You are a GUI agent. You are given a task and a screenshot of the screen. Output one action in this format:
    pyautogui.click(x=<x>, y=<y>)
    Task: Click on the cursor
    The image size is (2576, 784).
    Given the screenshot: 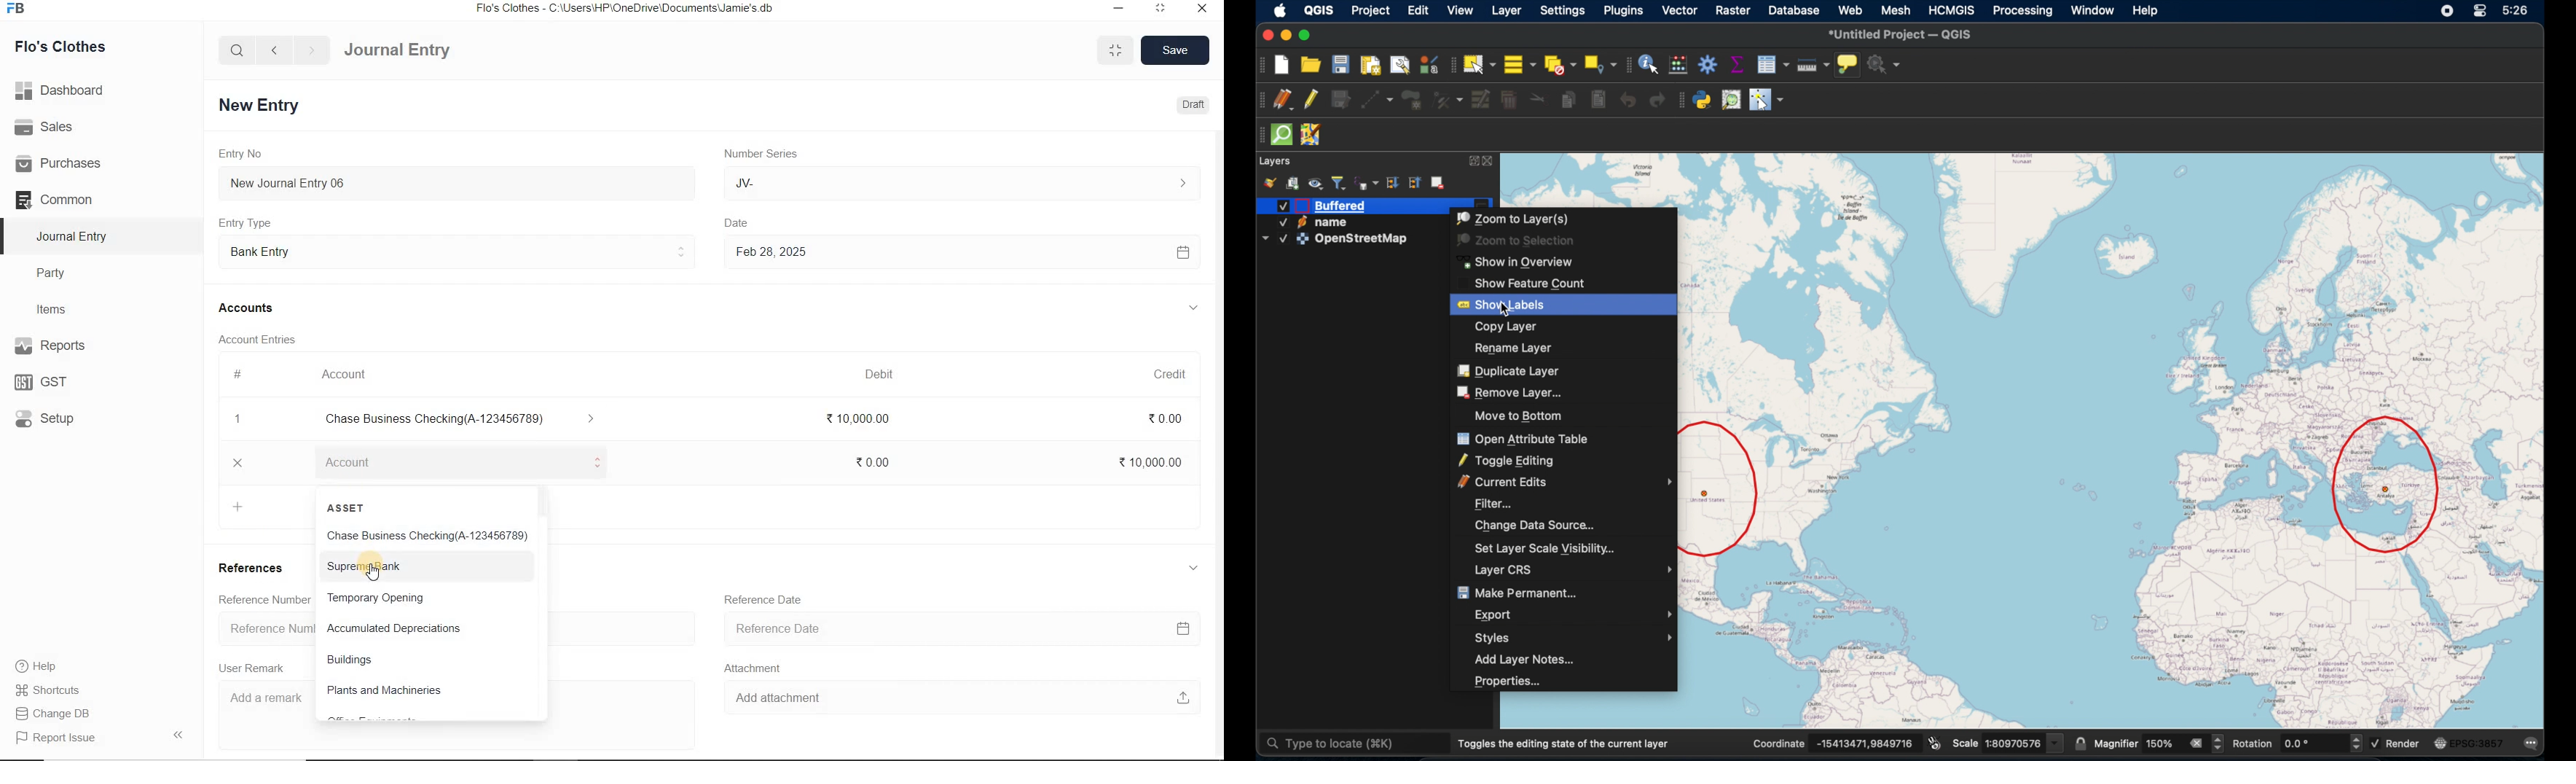 What is the action you would take?
    pyautogui.click(x=372, y=574)
    